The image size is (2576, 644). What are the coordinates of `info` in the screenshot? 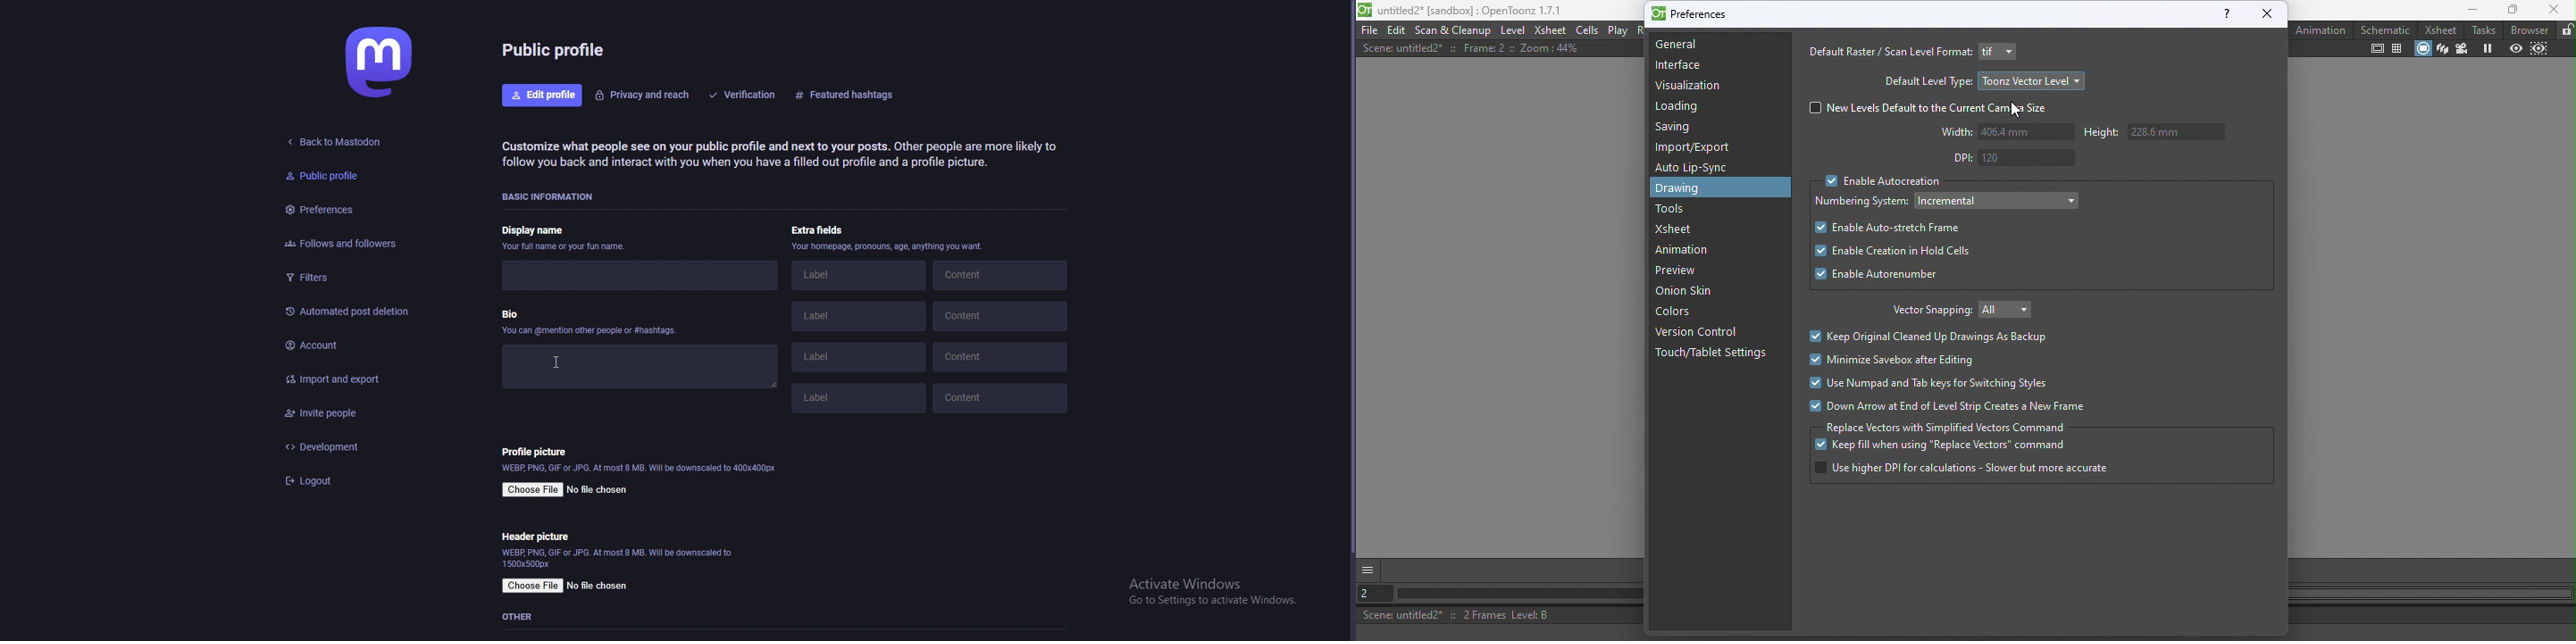 It's located at (639, 467).